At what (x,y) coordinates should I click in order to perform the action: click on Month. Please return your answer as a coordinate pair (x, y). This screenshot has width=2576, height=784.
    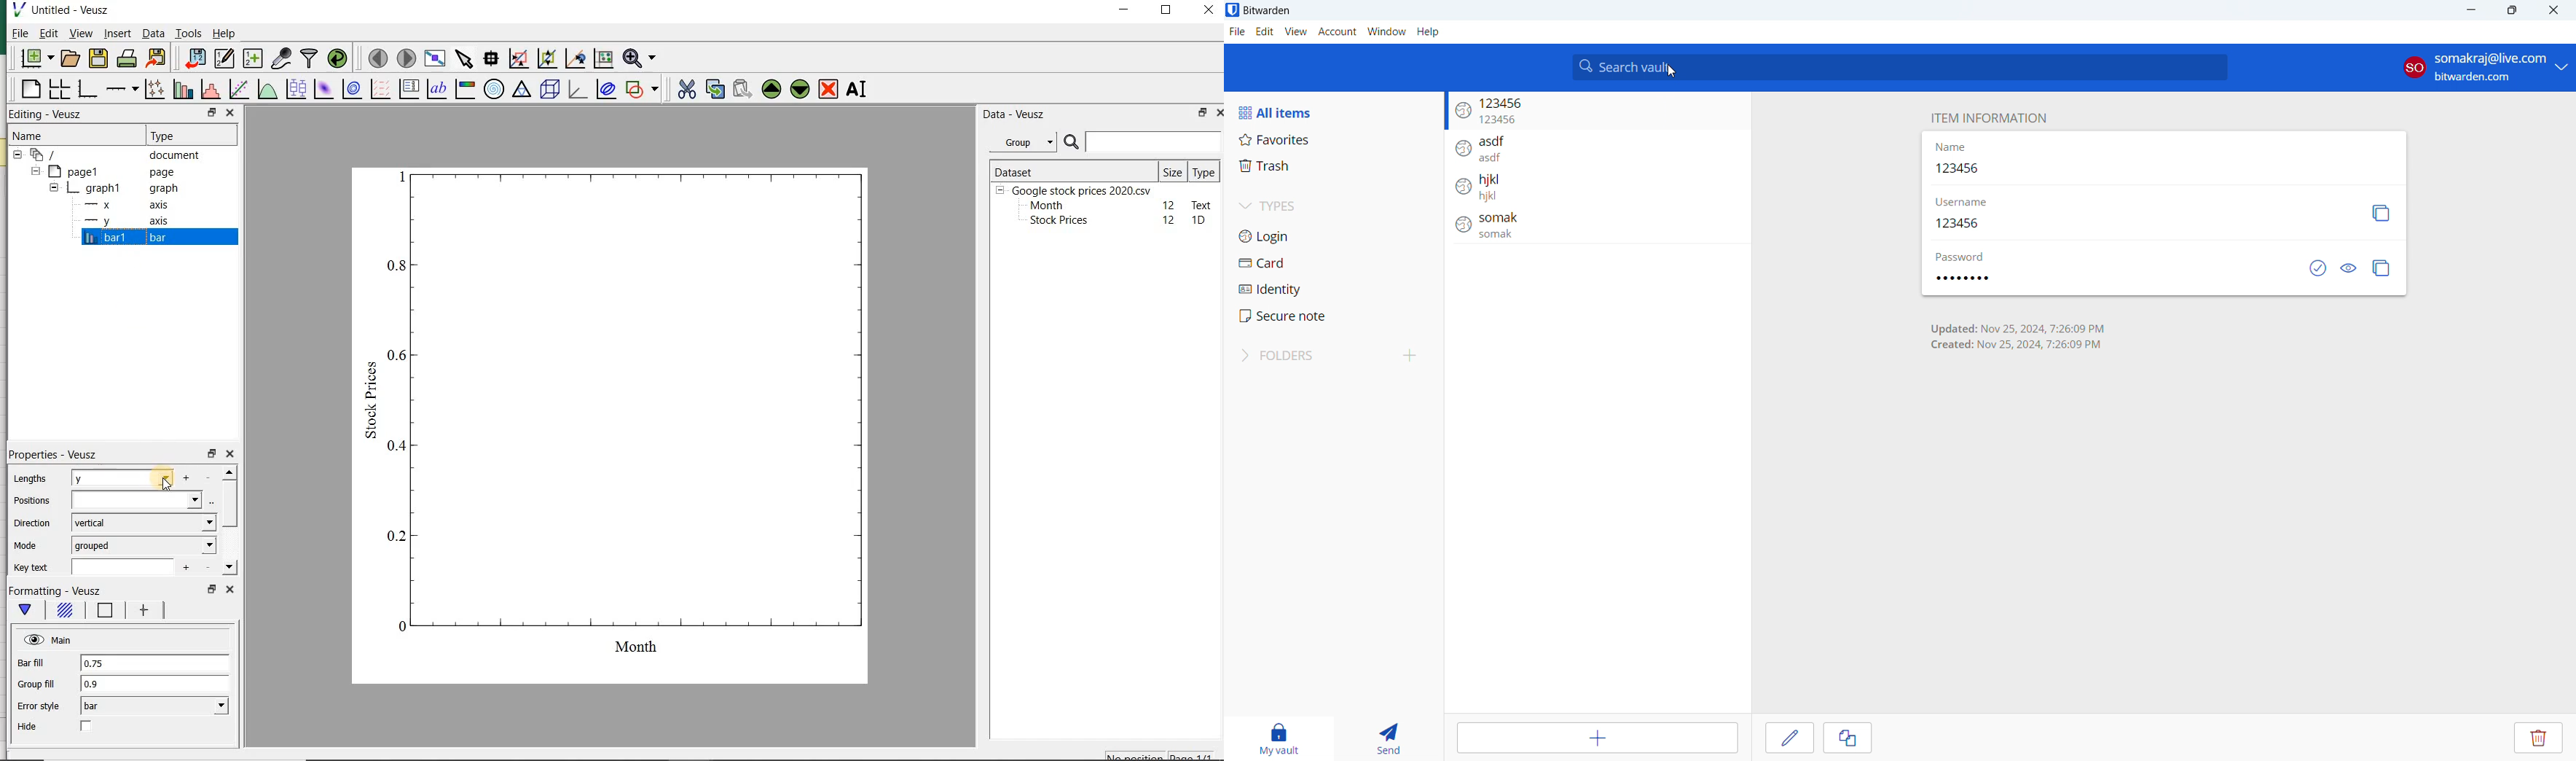
    Looking at the image, I should click on (1045, 206).